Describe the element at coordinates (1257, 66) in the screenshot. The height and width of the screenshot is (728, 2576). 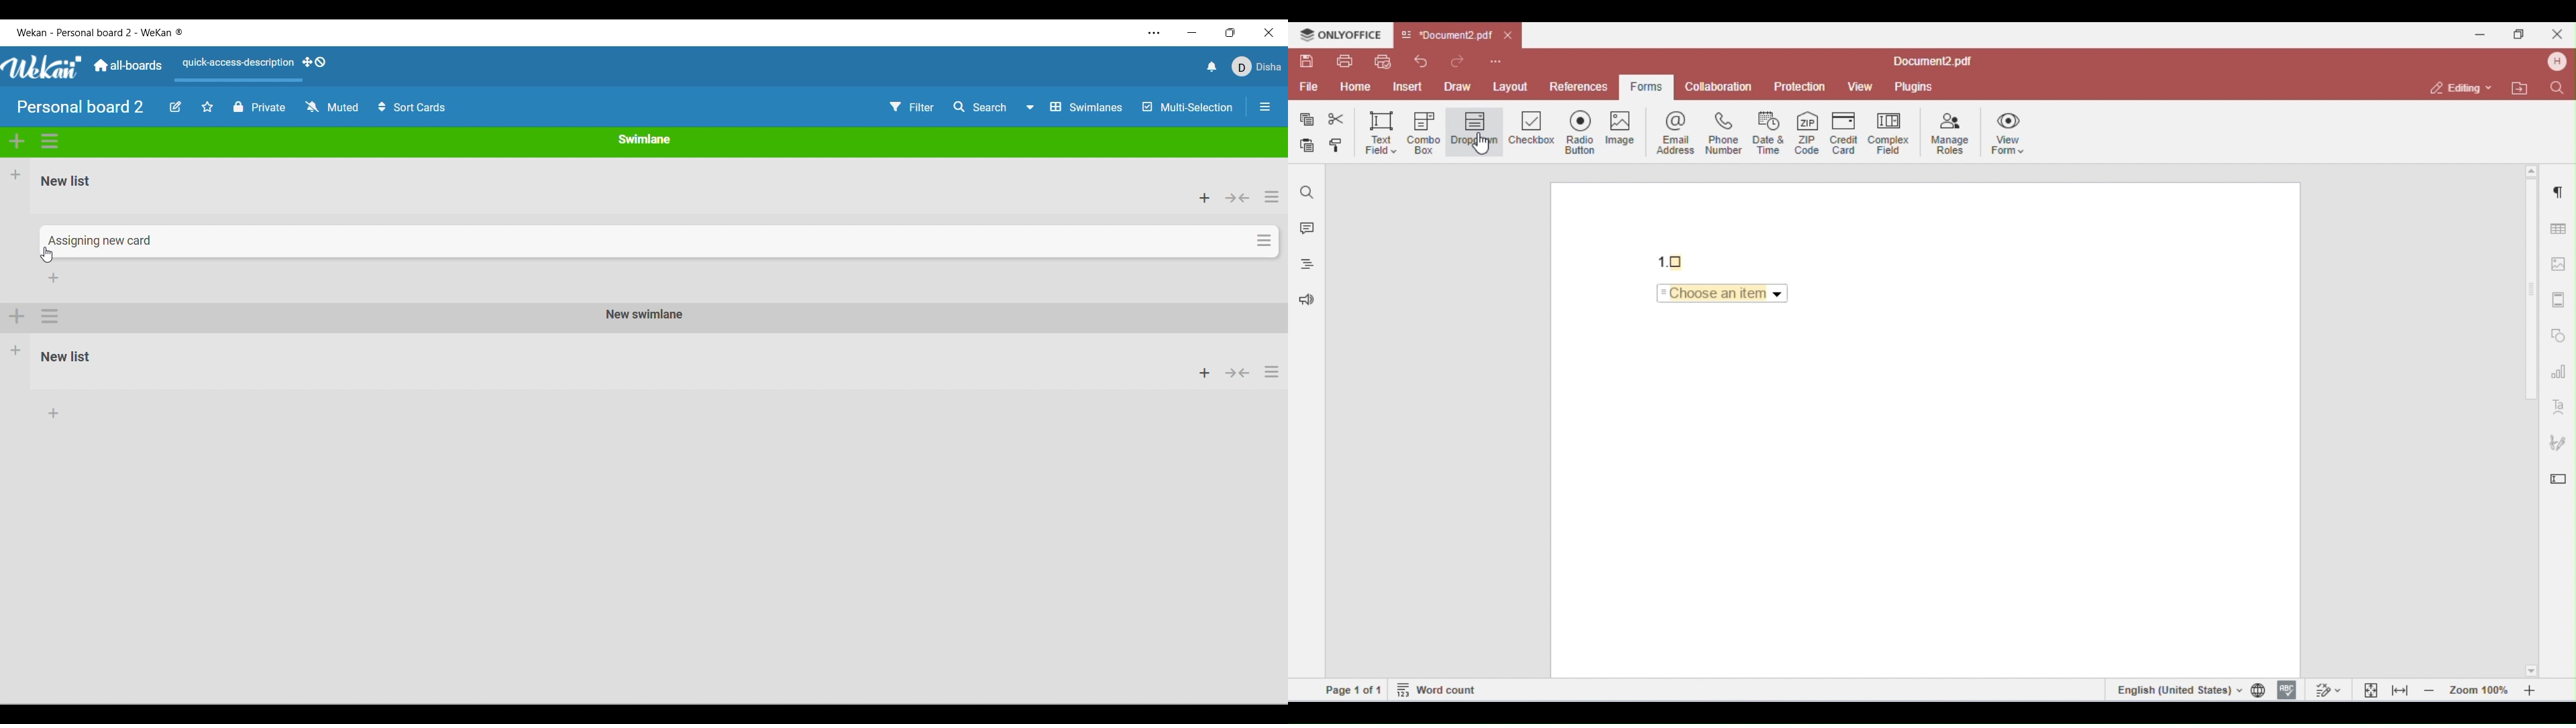
I see `Current account` at that location.